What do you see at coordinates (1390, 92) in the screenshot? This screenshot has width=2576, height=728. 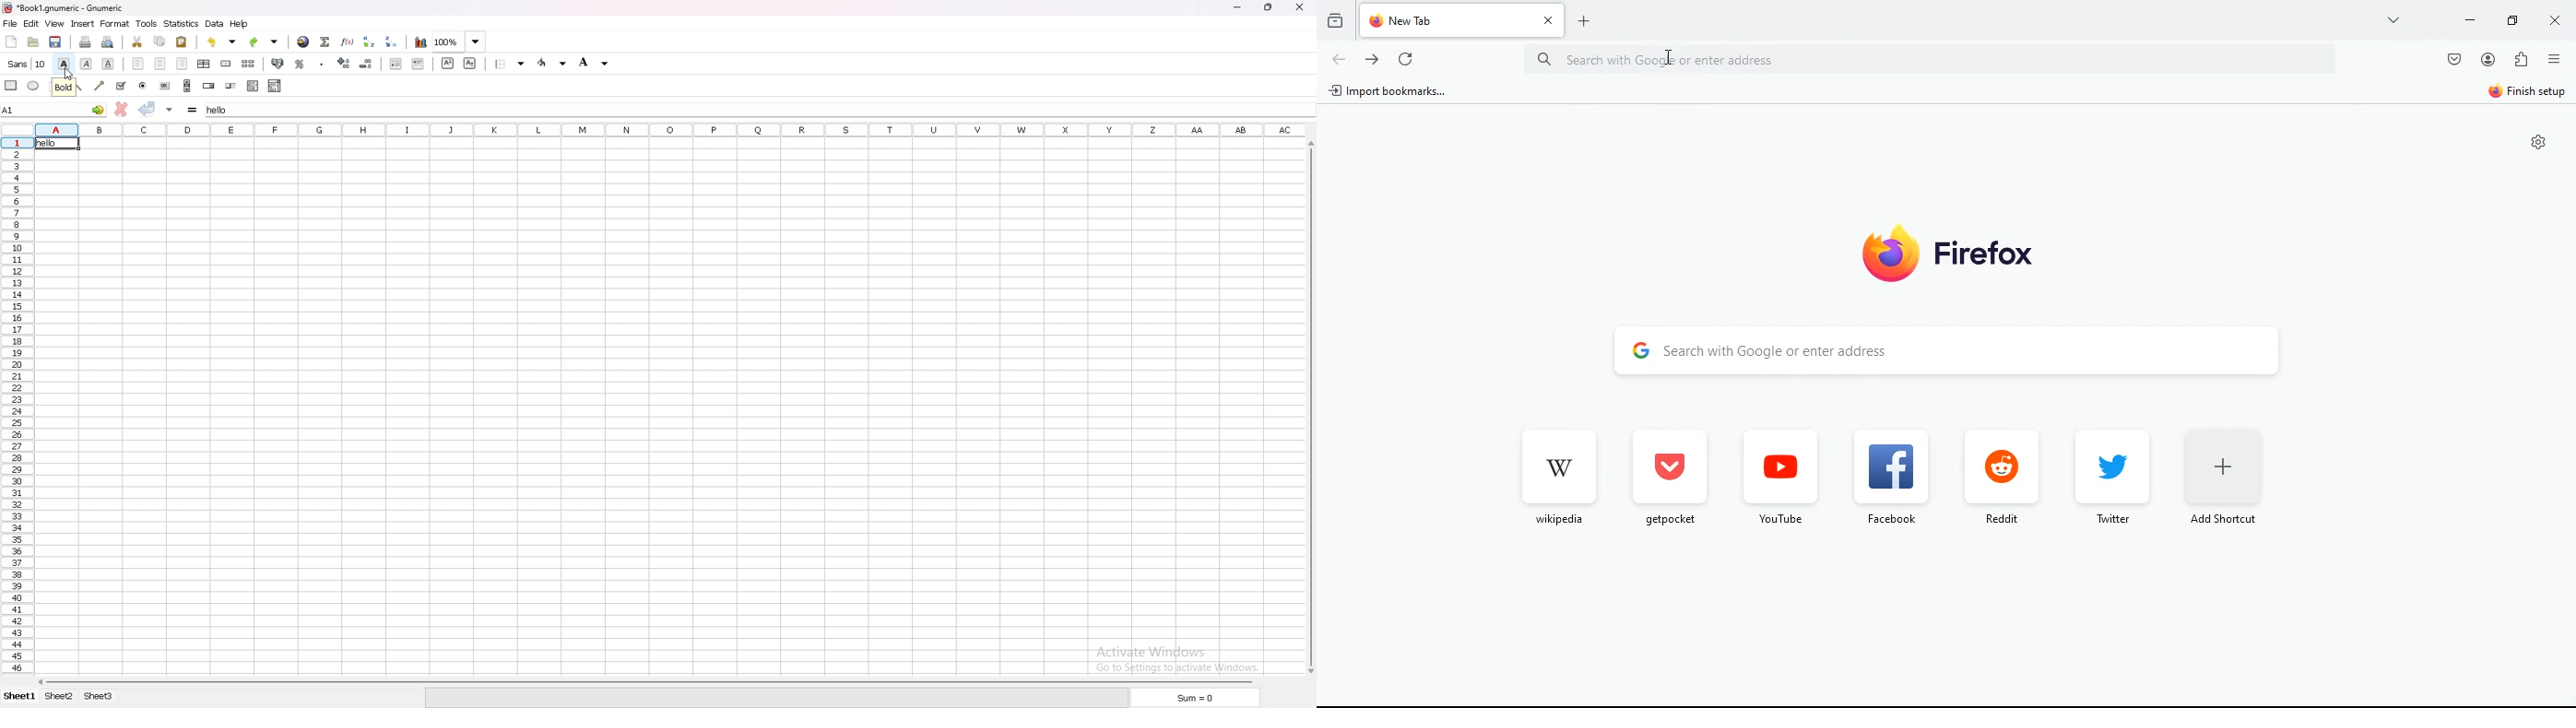 I see `import bookmarks` at bounding box center [1390, 92].